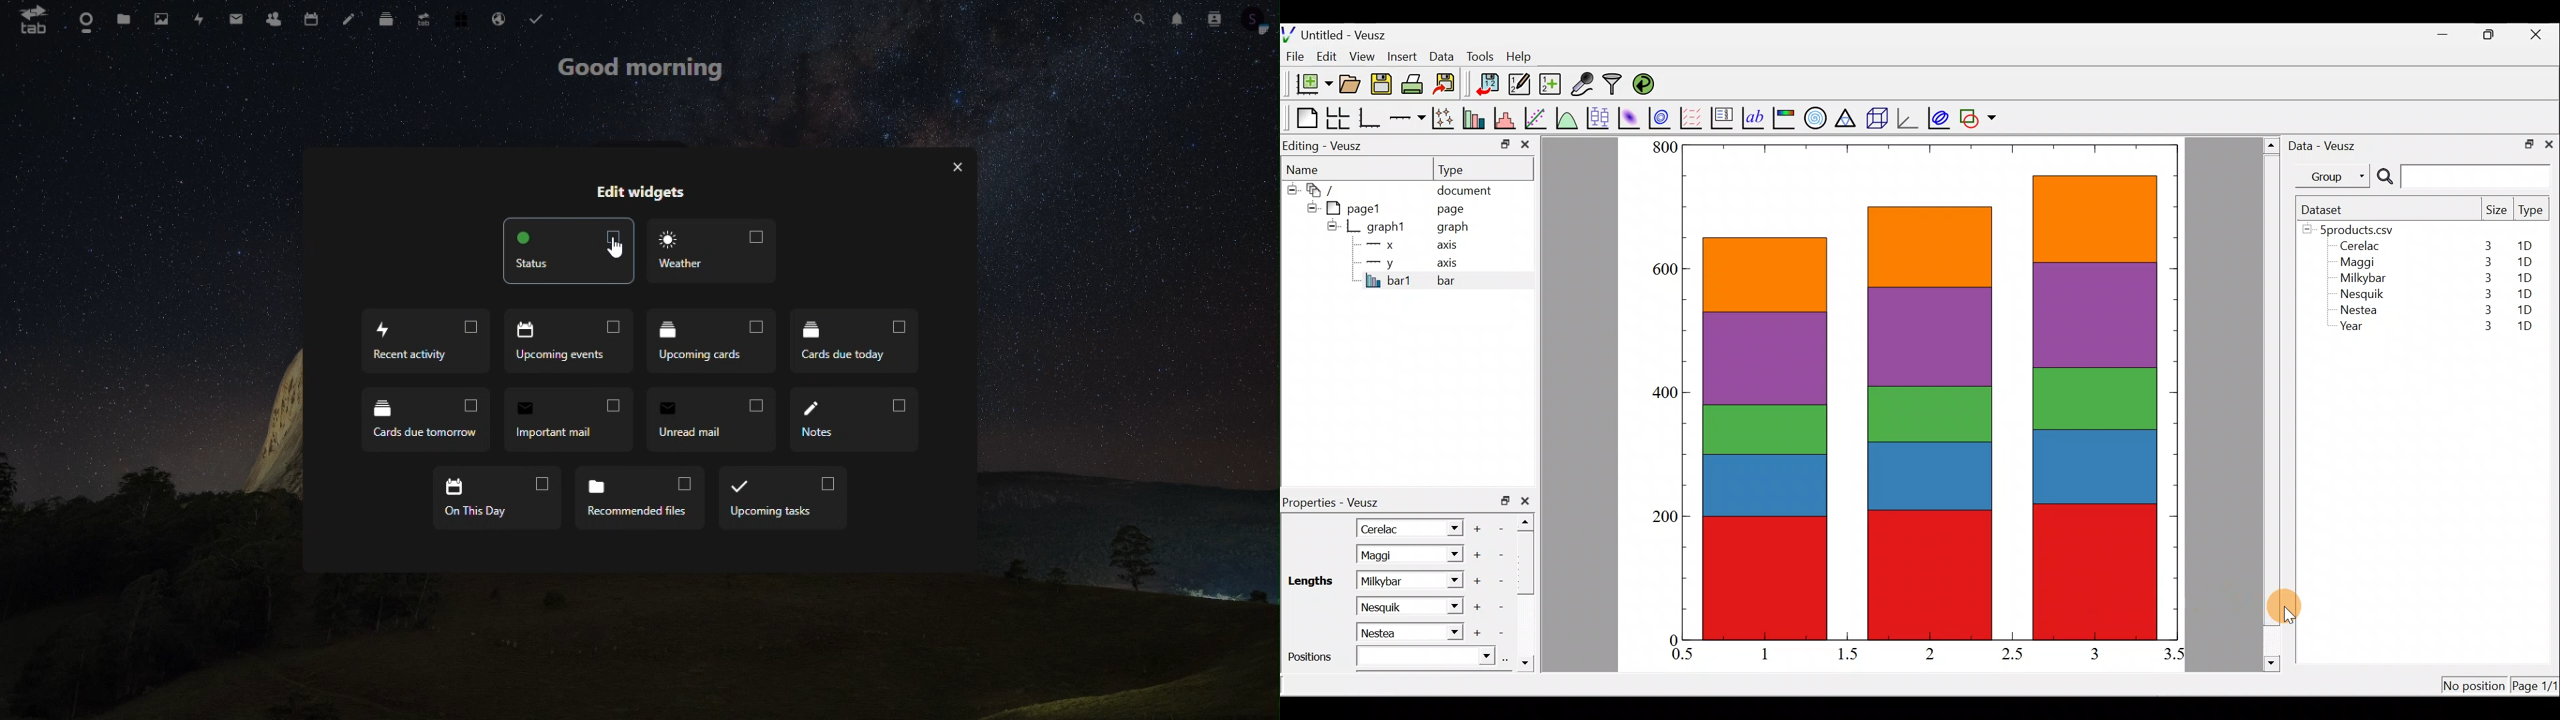 Image resolution: width=2576 pixels, height=728 pixels. I want to click on cards due tomarrow, so click(425, 418).